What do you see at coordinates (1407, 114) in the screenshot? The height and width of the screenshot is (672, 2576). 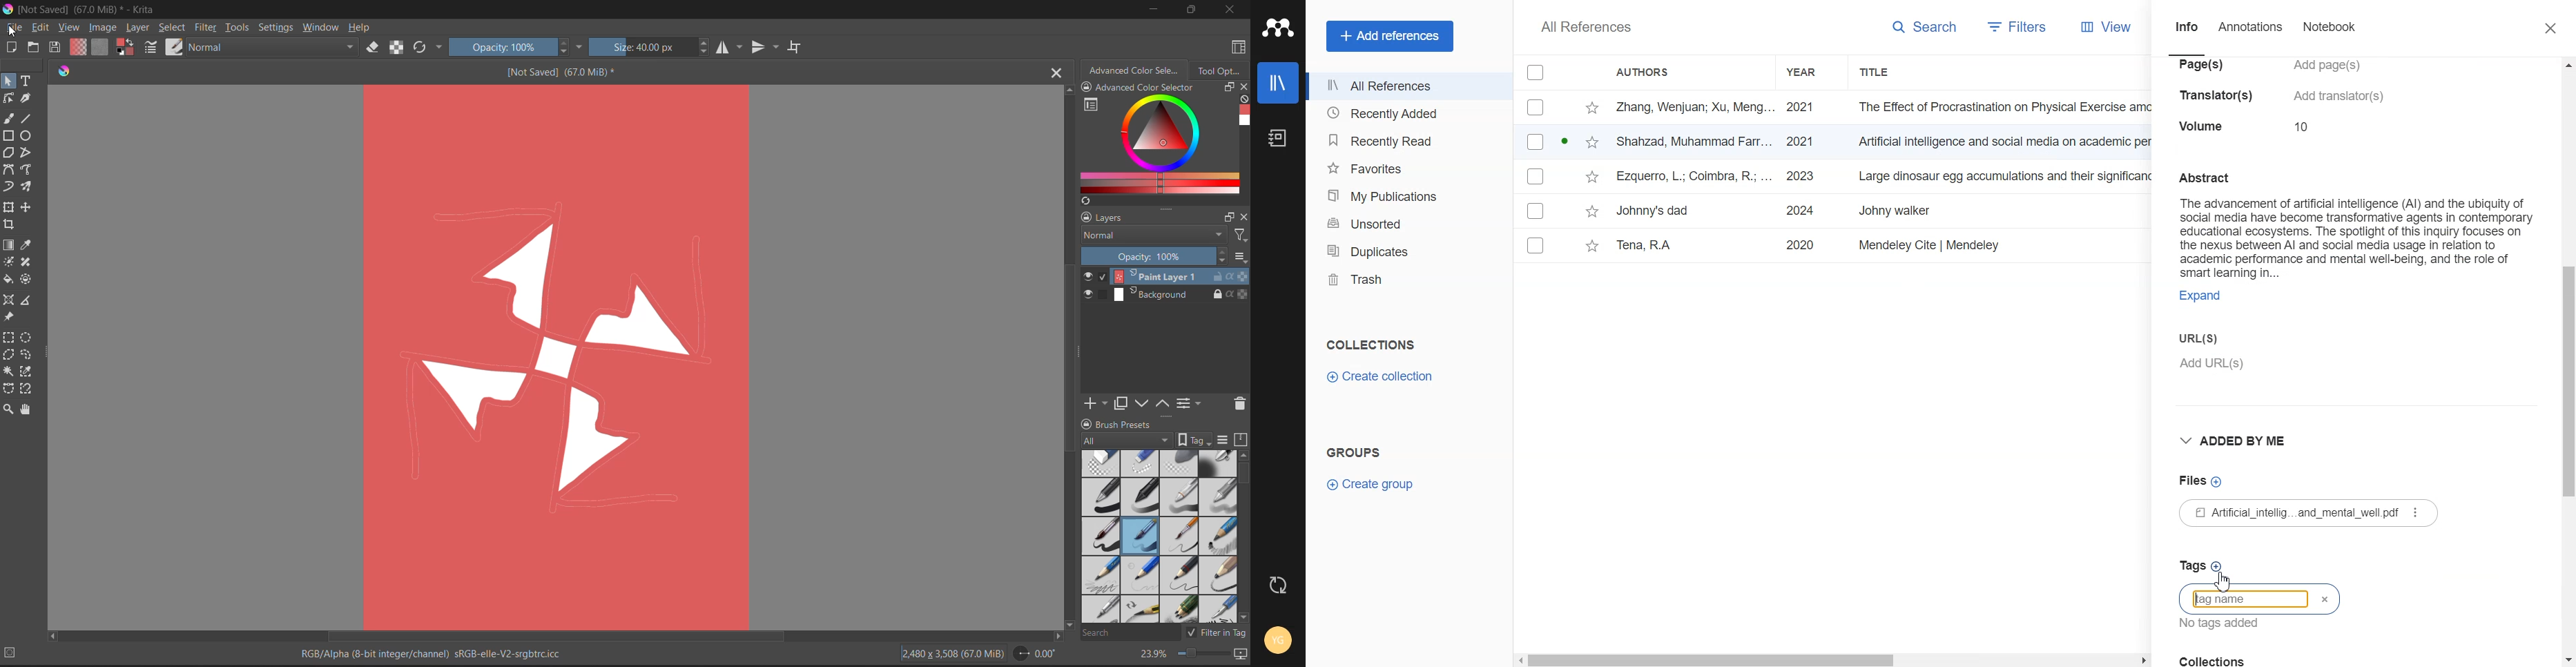 I see `Recently Added` at bounding box center [1407, 114].